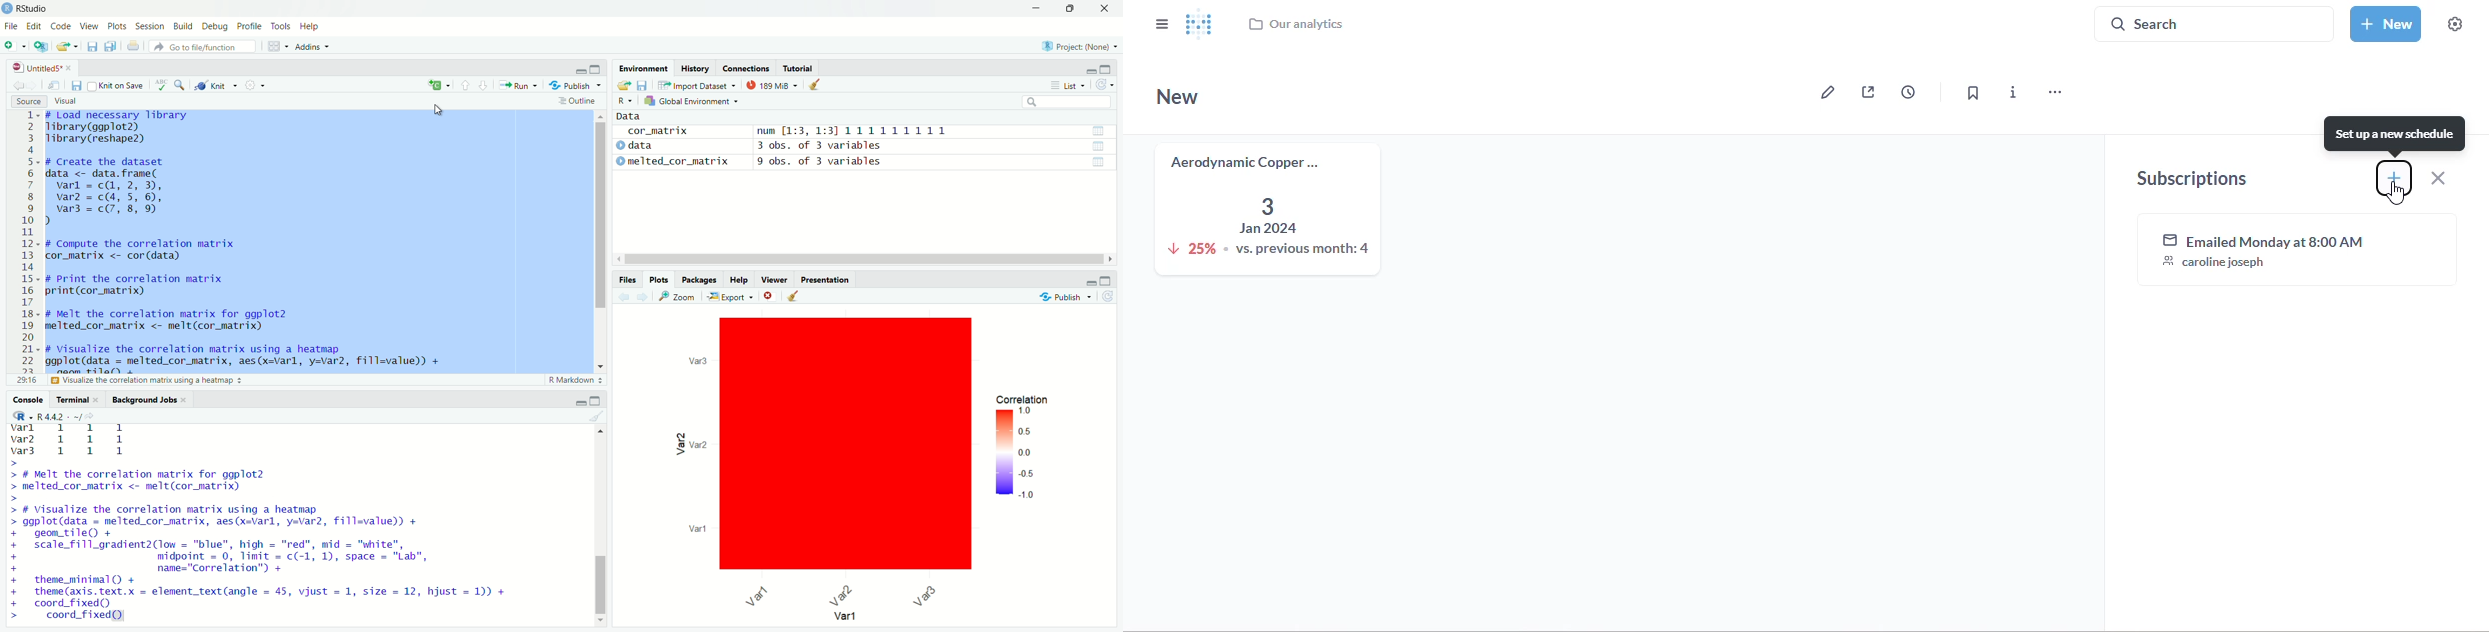 The height and width of the screenshot is (644, 2492). I want to click on open in new window, so click(57, 86).